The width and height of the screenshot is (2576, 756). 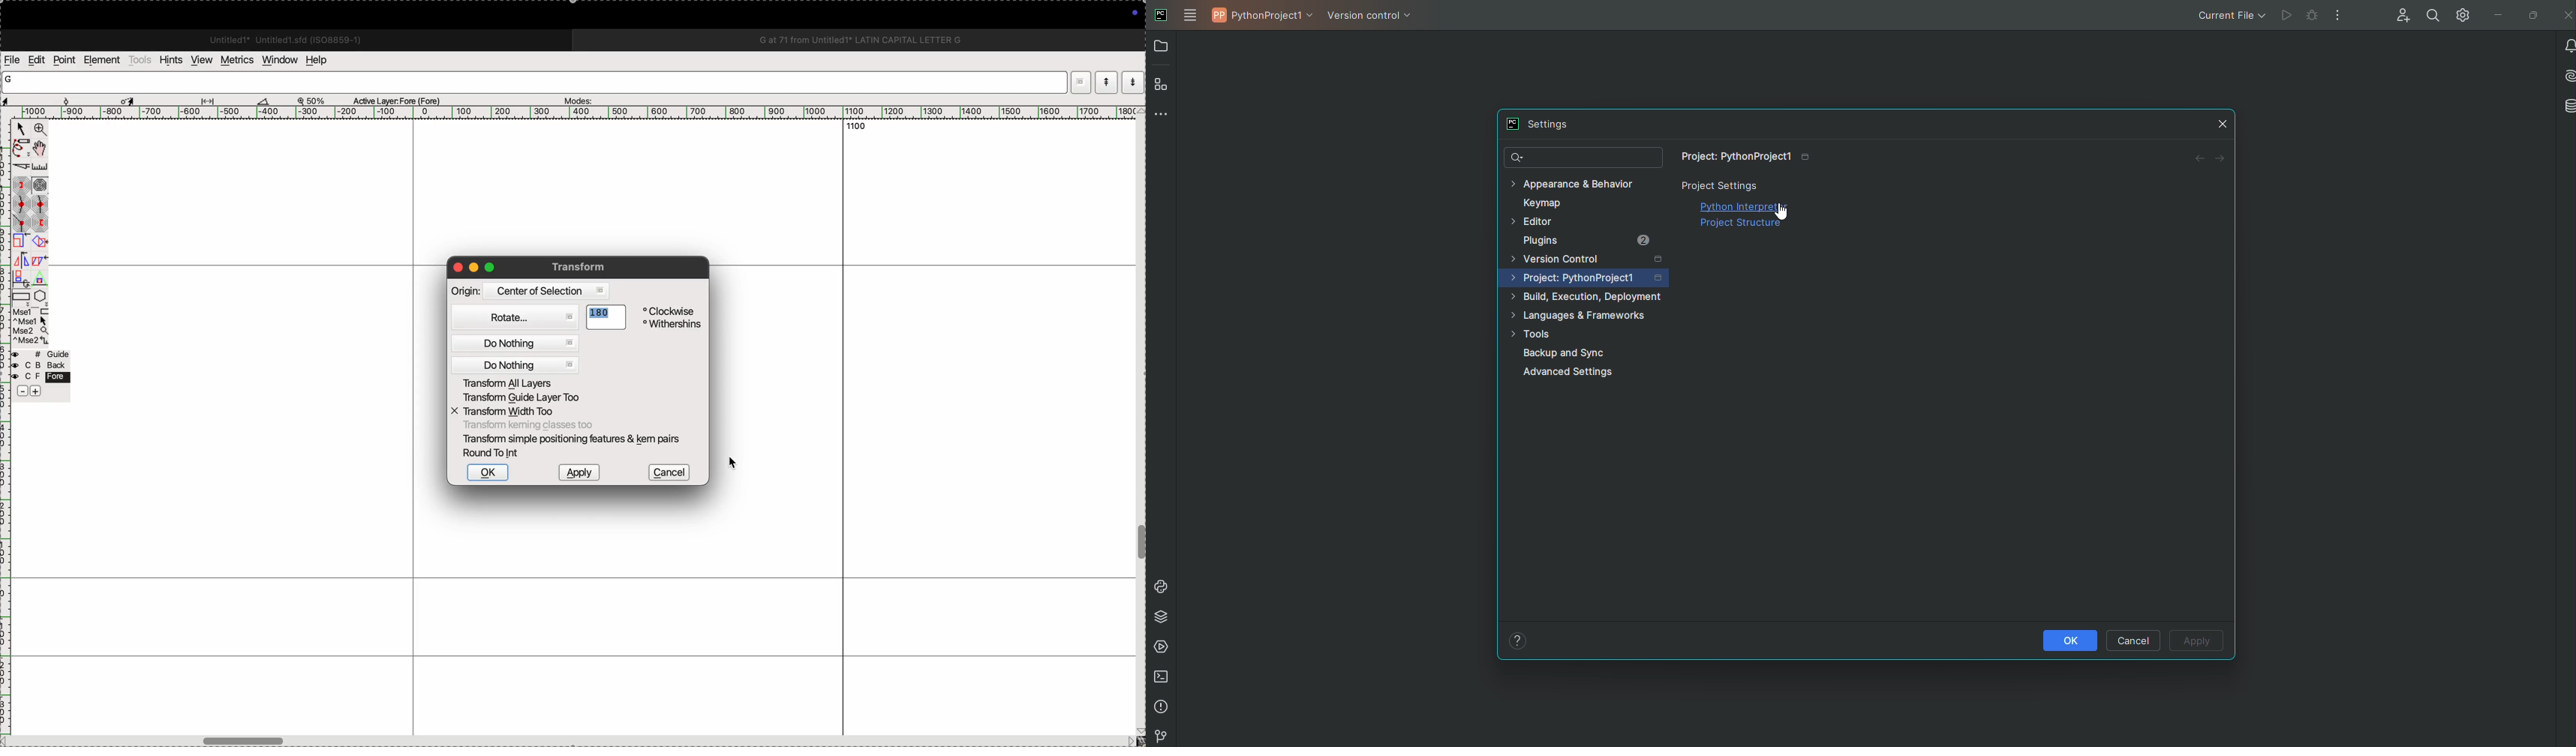 What do you see at coordinates (39, 243) in the screenshot?
I see `rotate` at bounding box center [39, 243].